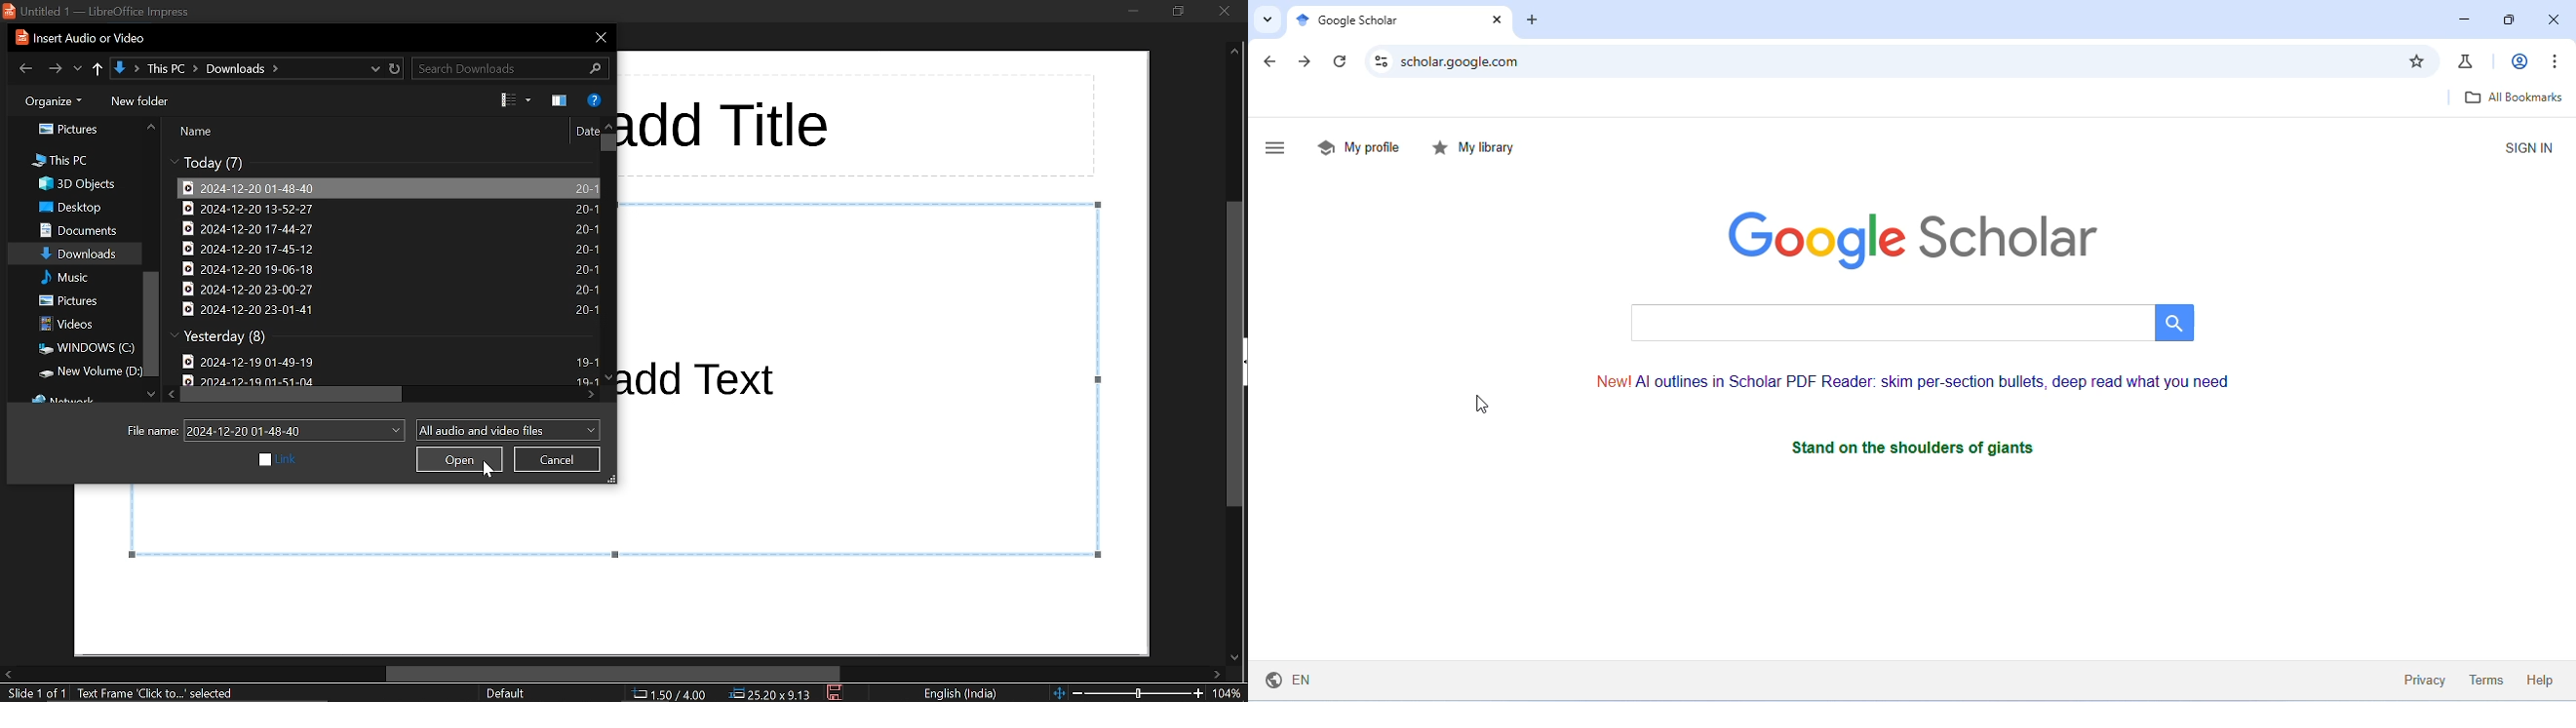 The image size is (2576, 728). Describe the element at coordinates (1949, 447) in the screenshot. I see `stand on the shoulders of giants` at that location.